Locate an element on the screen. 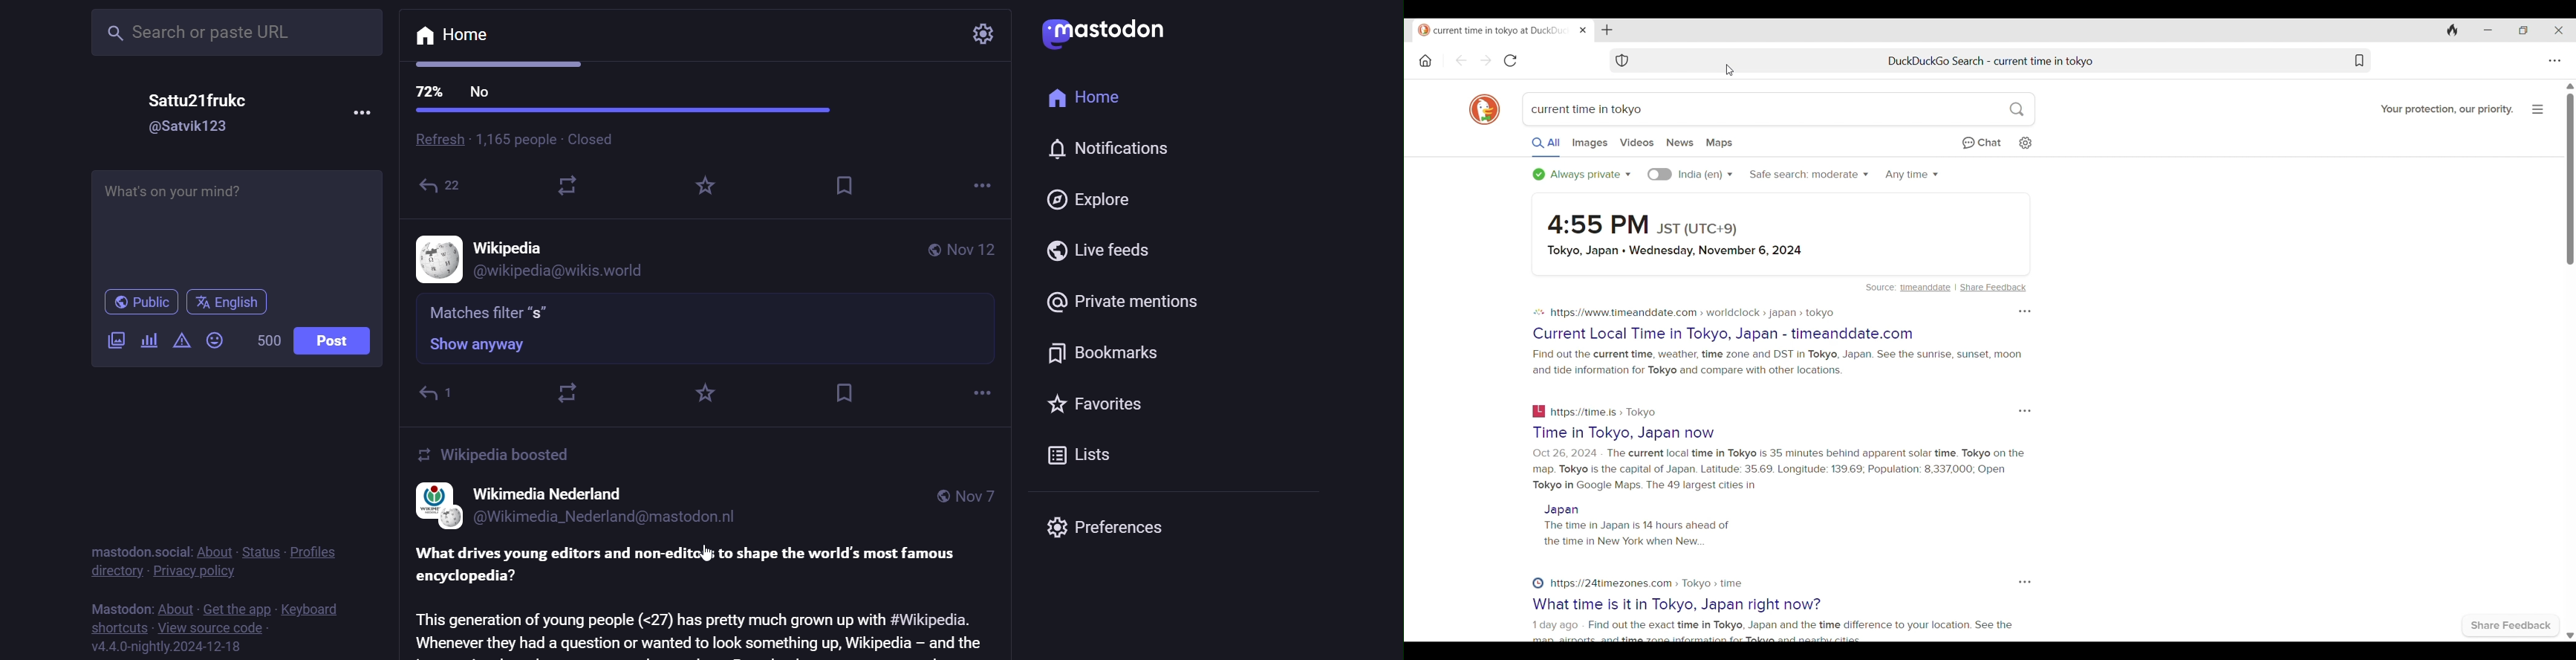 The image size is (2576, 672). keyboard is located at coordinates (311, 609).